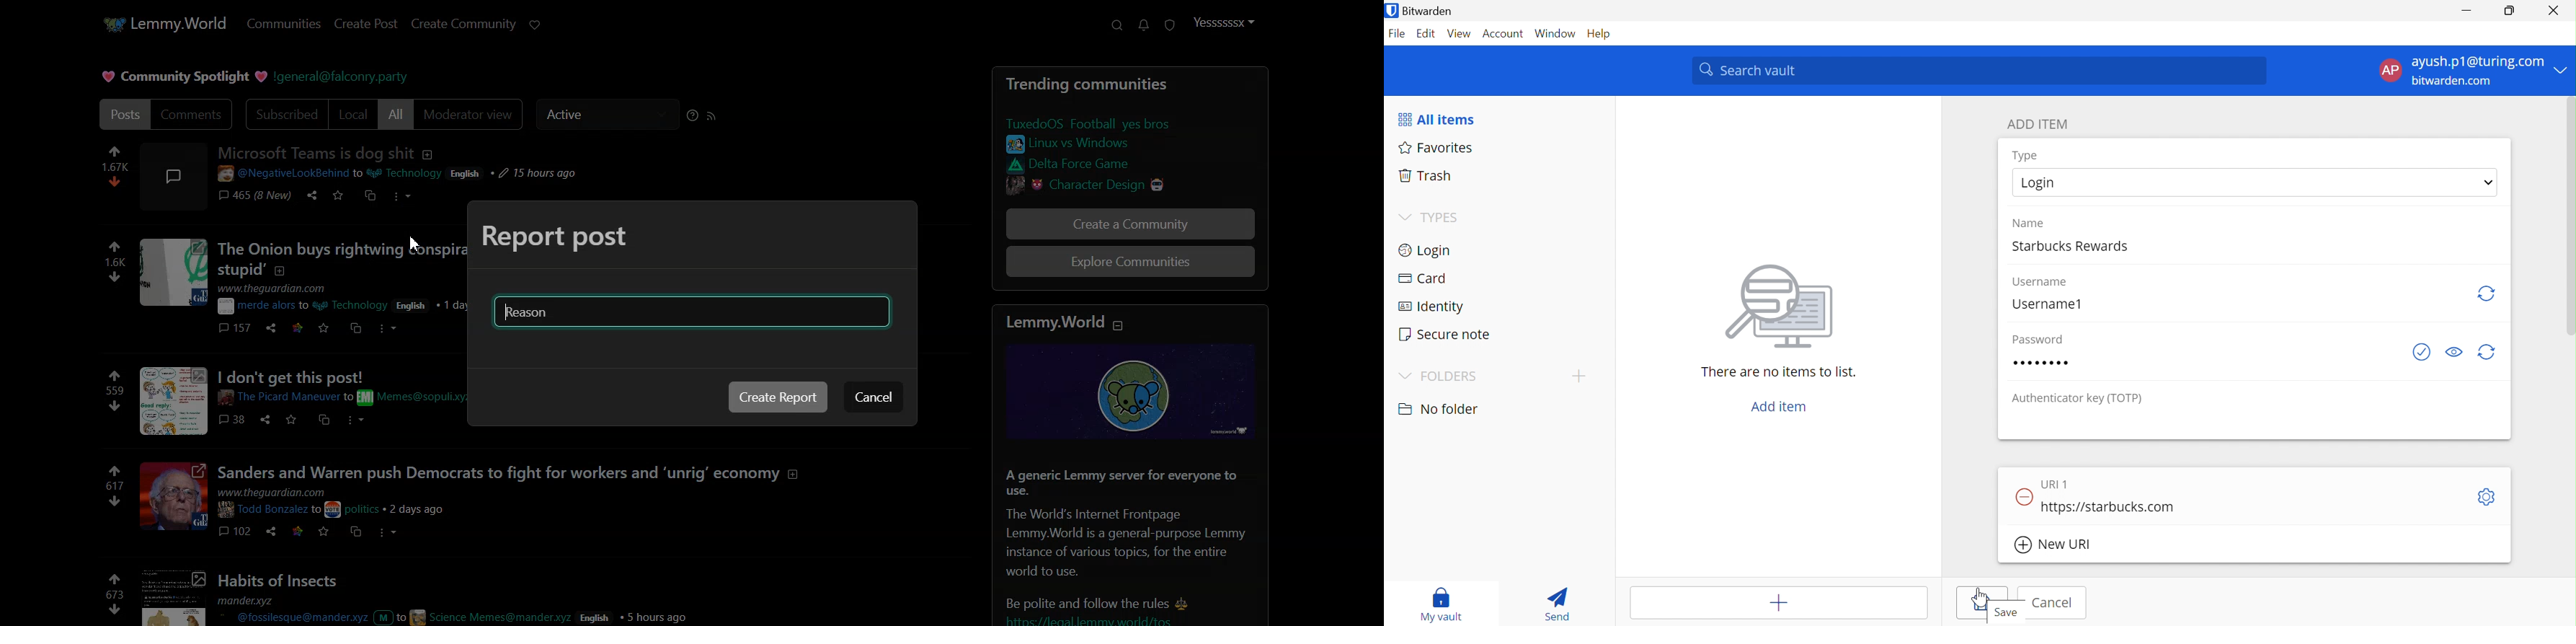 The height and width of the screenshot is (644, 2576). Describe the element at coordinates (2008, 613) in the screenshot. I see `Save` at that location.